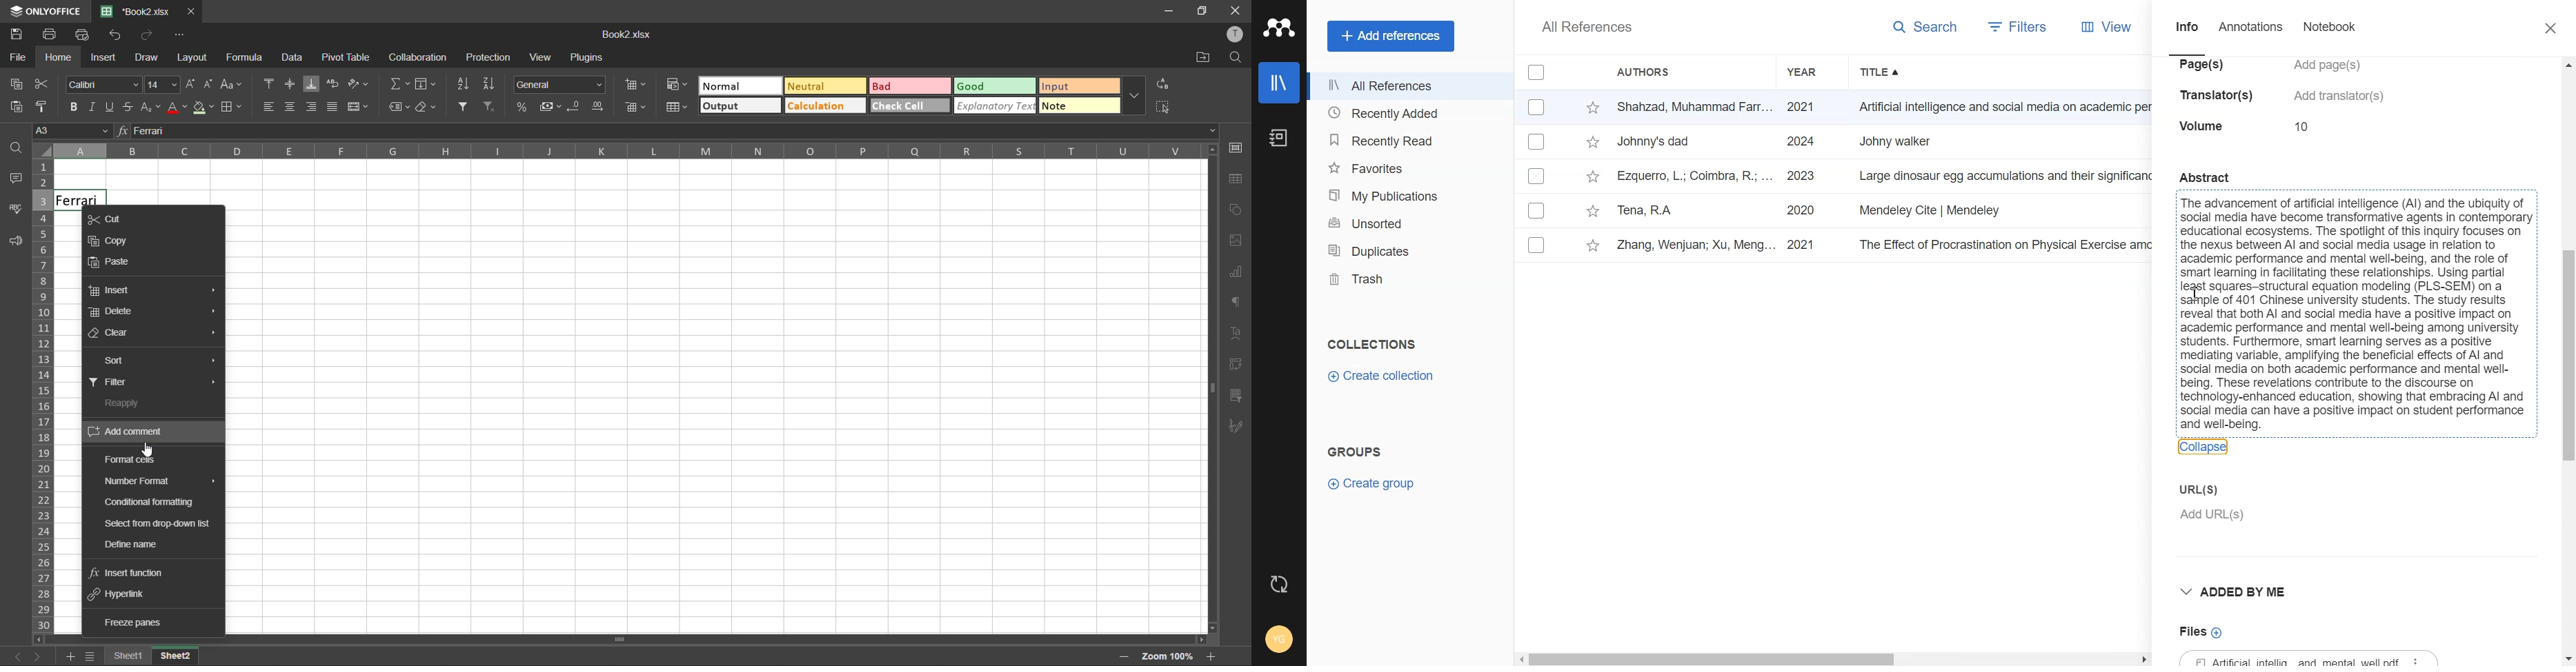 The height and width of the screenshot is (672, 2576). What do you see at coordinates (2103, 28) in the screenshot?
I see `View` at bounding box center [2103, 28].